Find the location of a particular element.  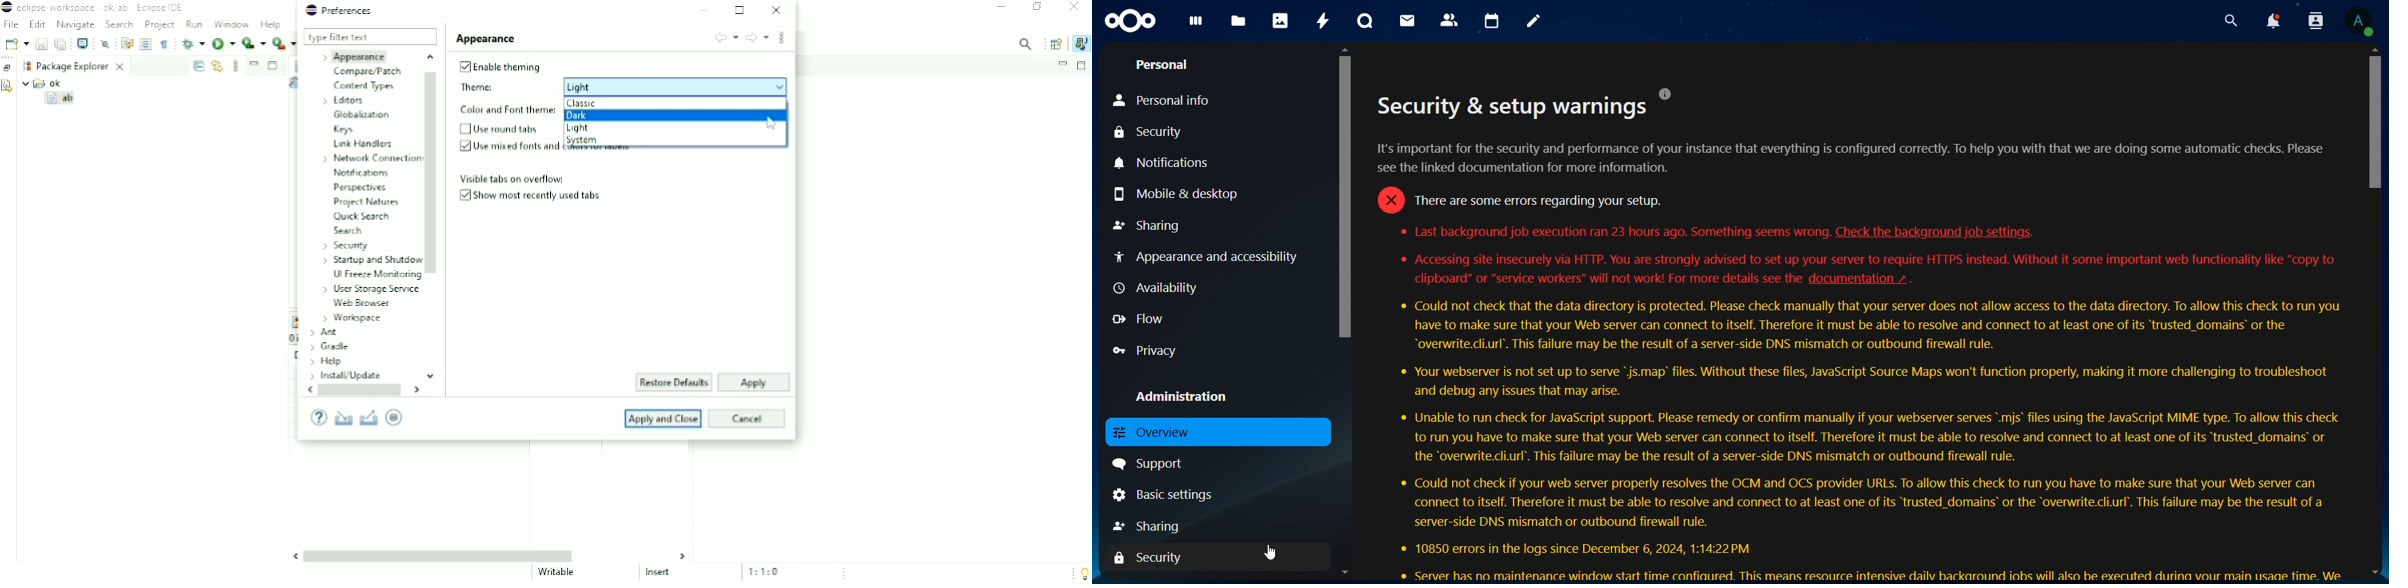

overview is located at coordinates (1156, 432).